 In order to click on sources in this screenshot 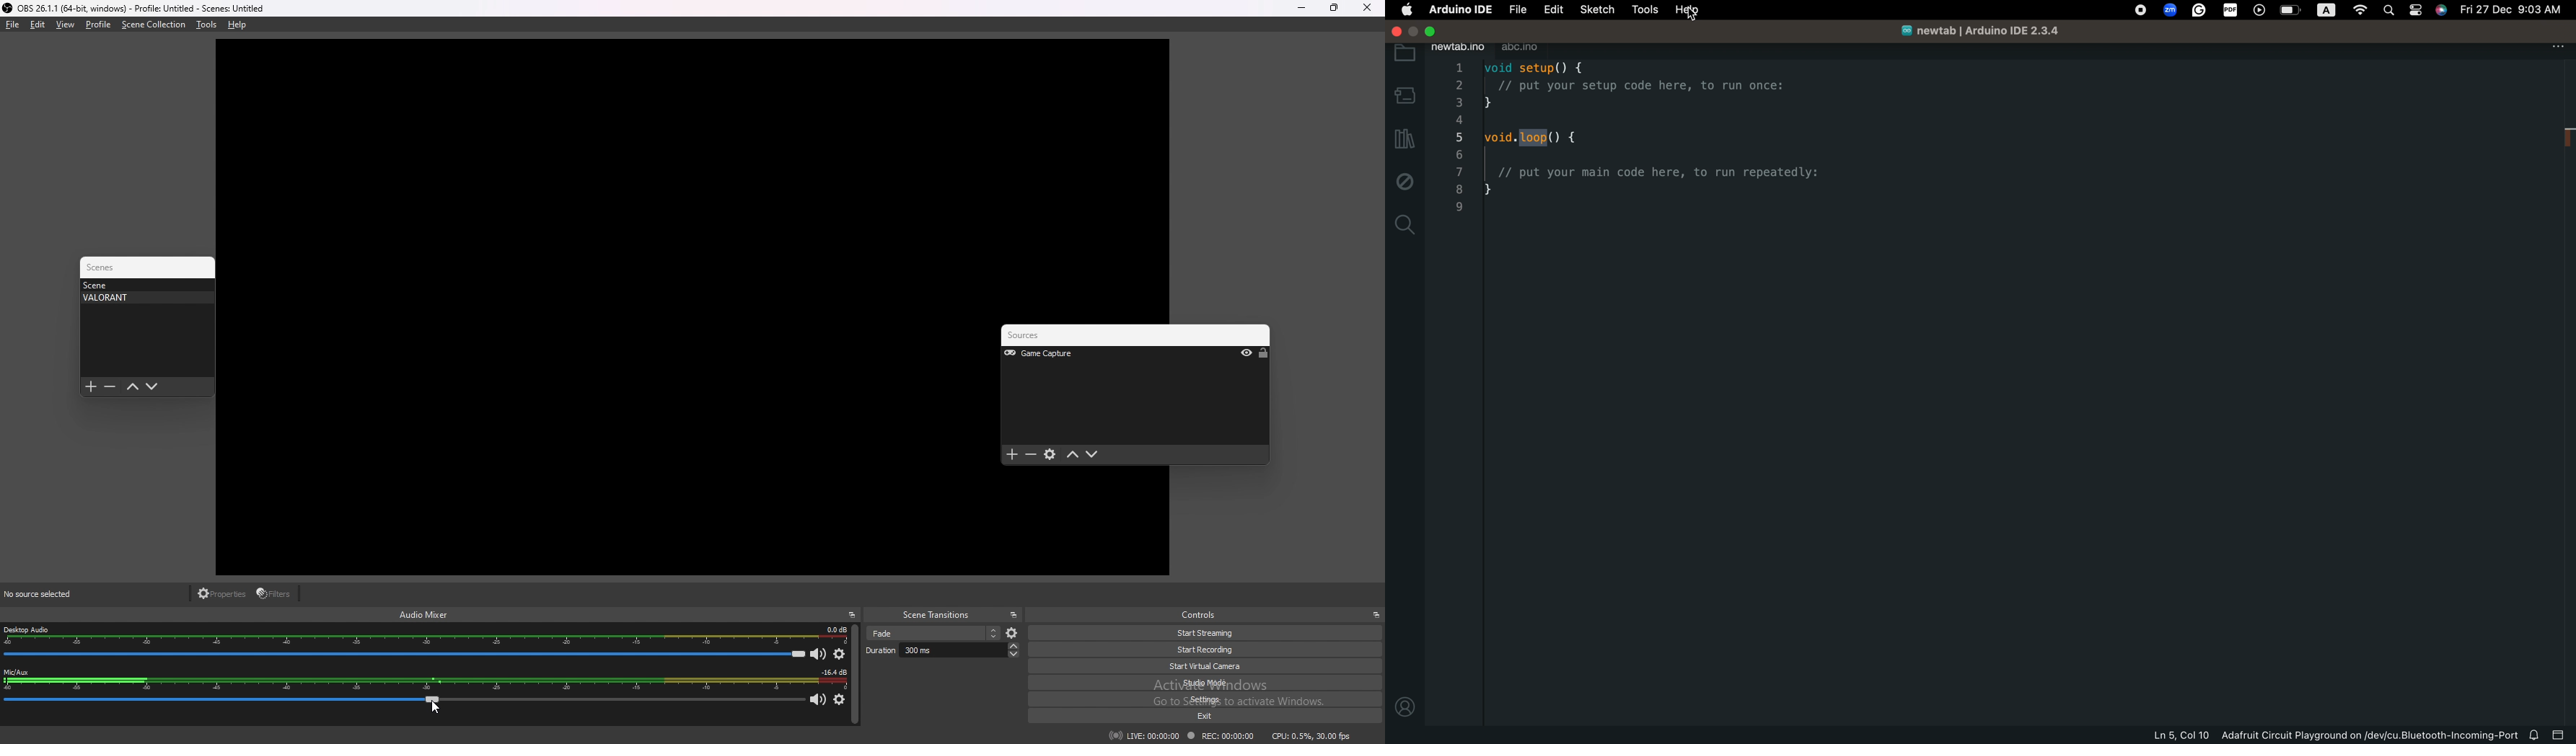, I will do `click(1042, 336)`.